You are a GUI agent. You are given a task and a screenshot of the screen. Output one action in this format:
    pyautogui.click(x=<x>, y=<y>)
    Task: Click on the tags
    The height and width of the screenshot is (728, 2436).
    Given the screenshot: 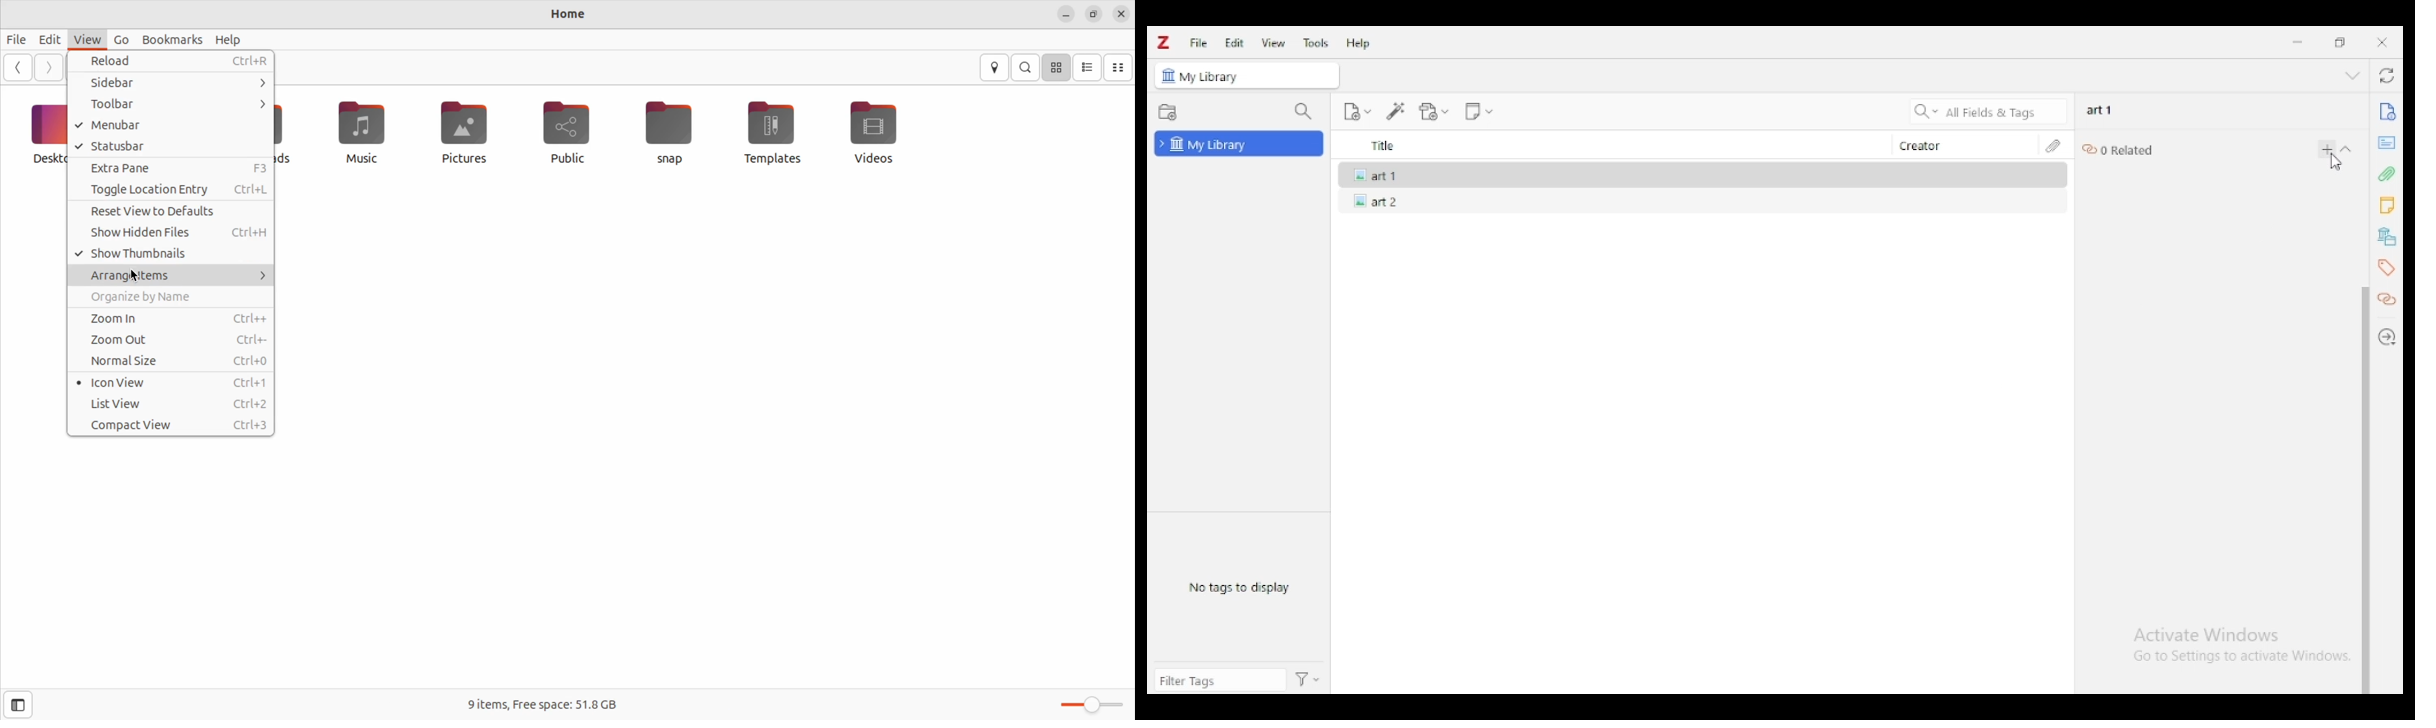 What is the action you would take?
    pyautogui.click(x=2385, y=267)
    